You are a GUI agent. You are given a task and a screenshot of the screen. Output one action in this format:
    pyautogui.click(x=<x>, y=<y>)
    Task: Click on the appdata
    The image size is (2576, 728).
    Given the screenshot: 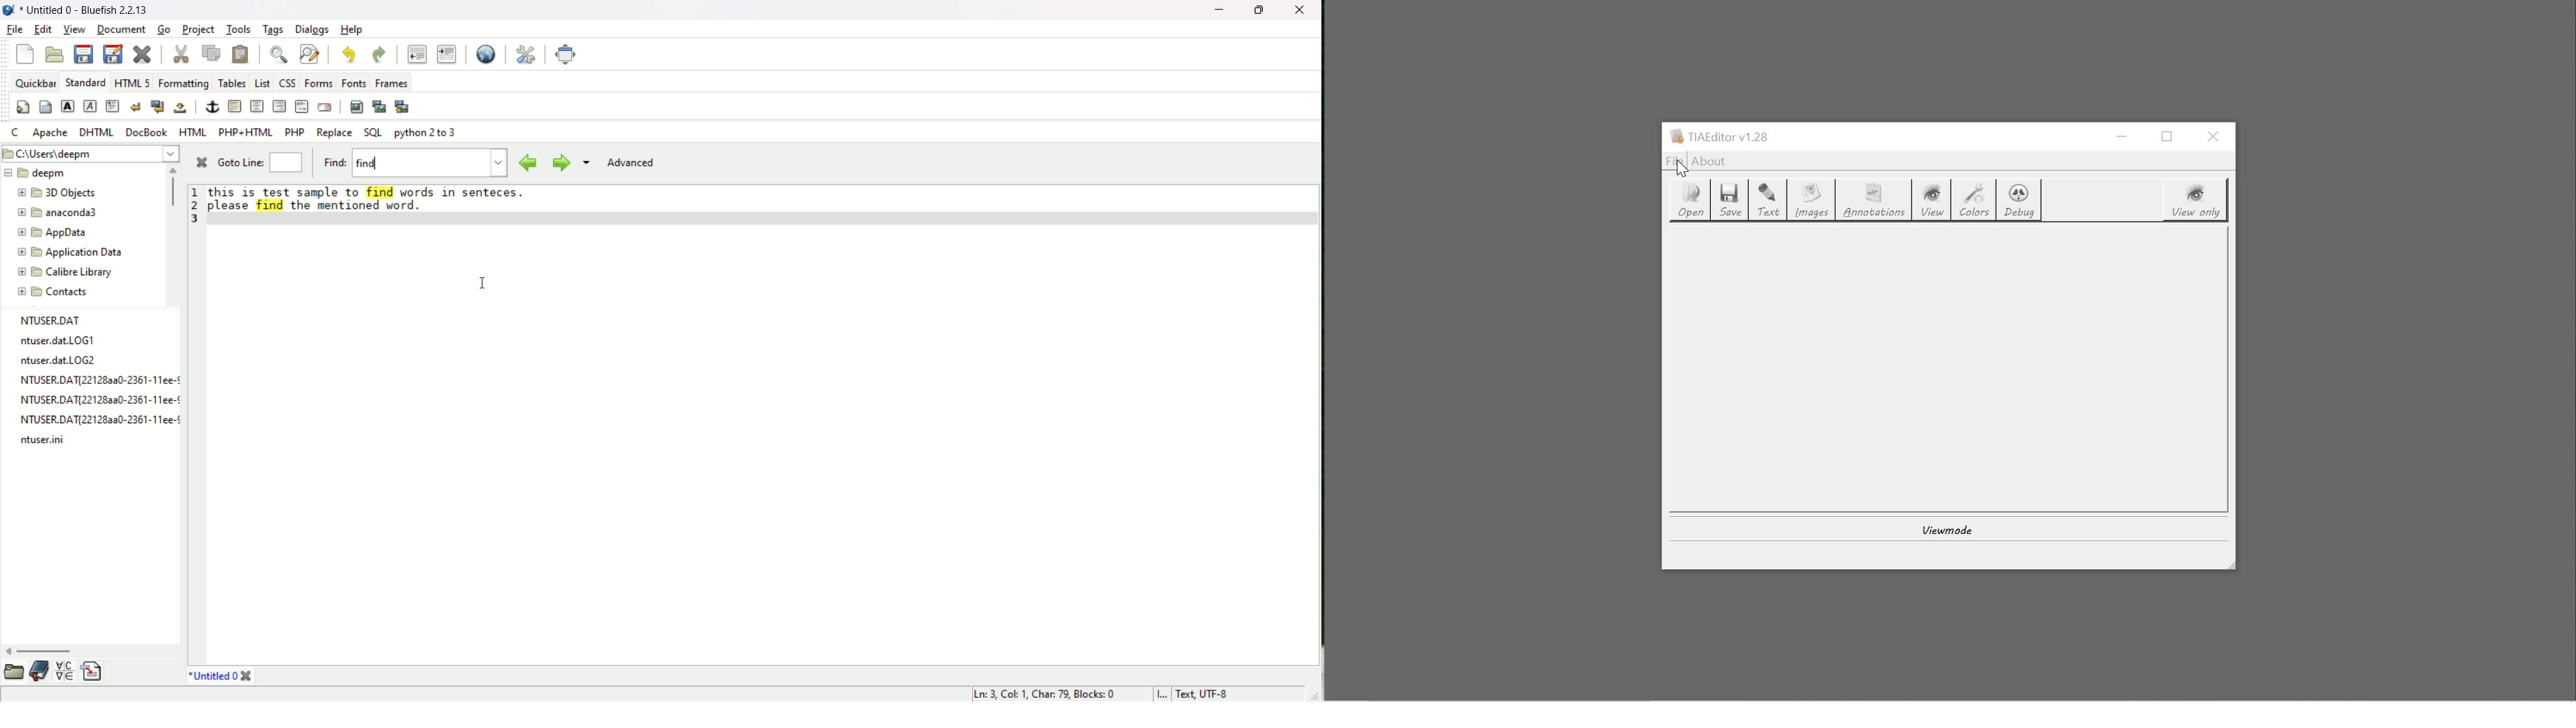 What is the action you would take?
    pyautogui.click(x=51, y=232)
    